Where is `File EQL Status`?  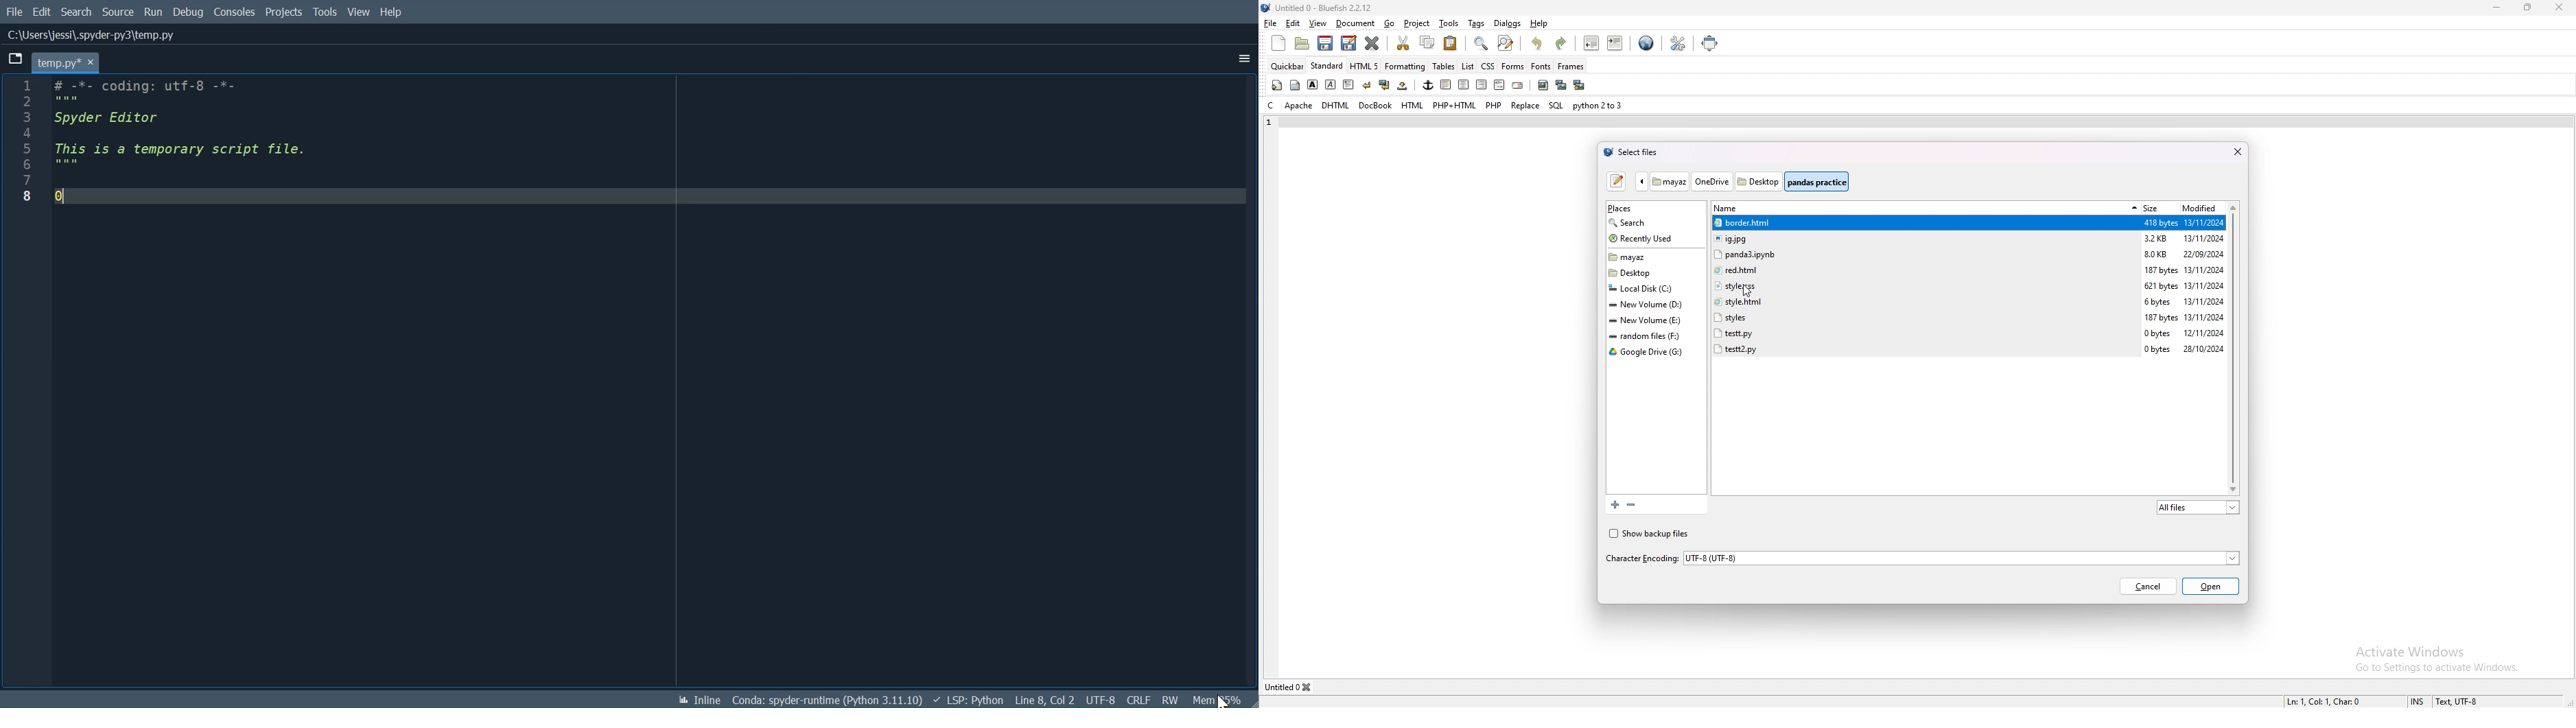 File EQL Status is located at coordinates (1139, 699).